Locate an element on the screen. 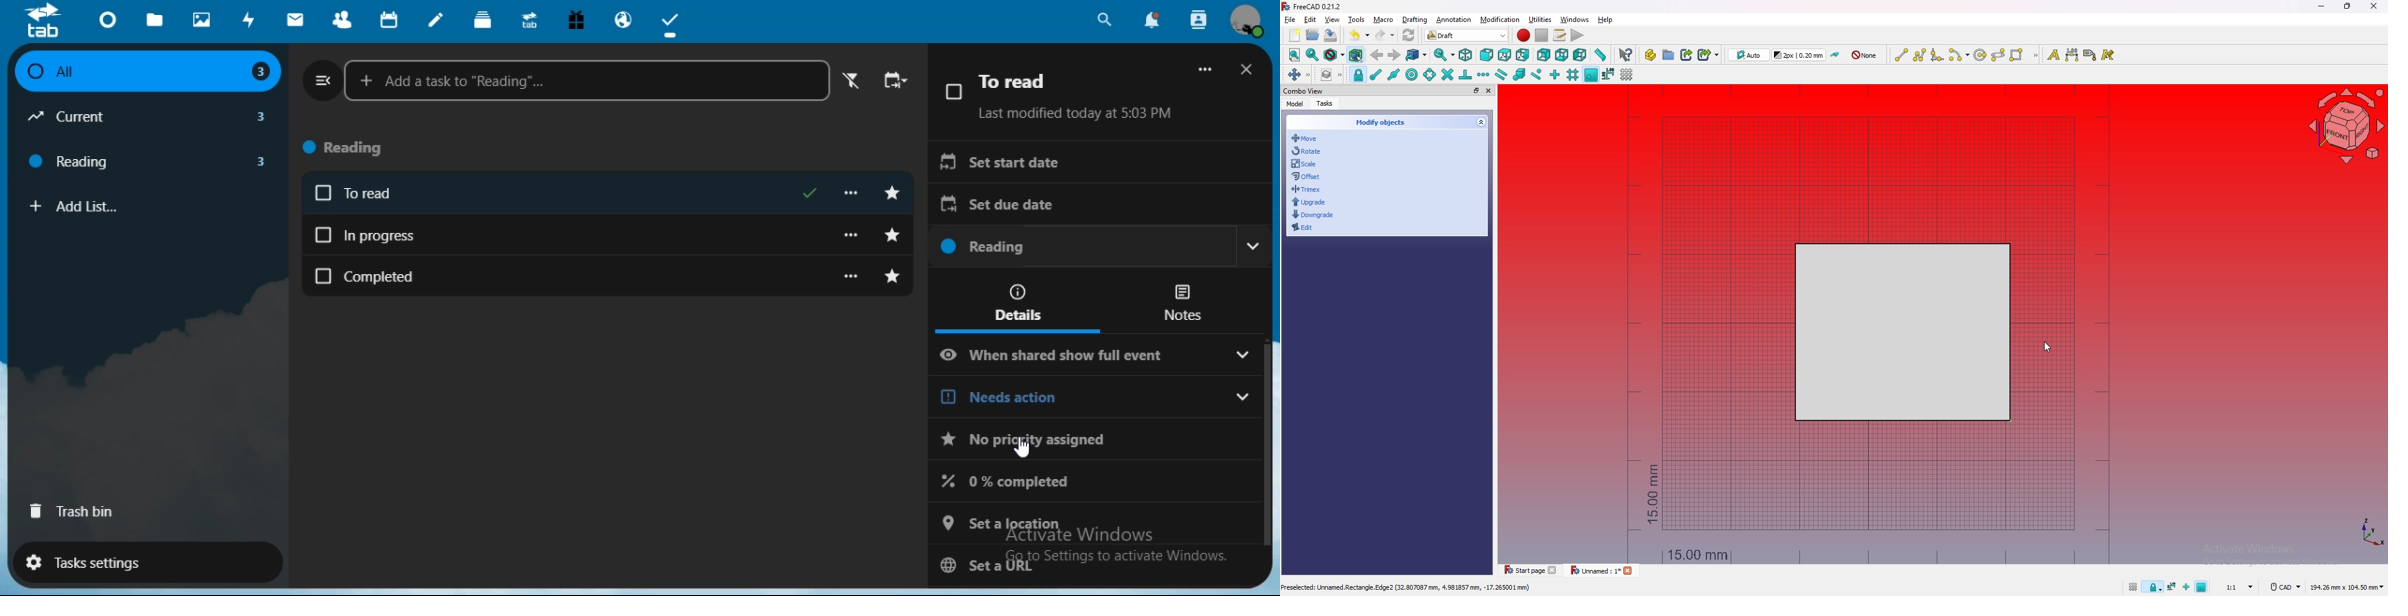 The width and height of the screenshot is (2408, 616). refresh is located at coordinates (1409, 35).